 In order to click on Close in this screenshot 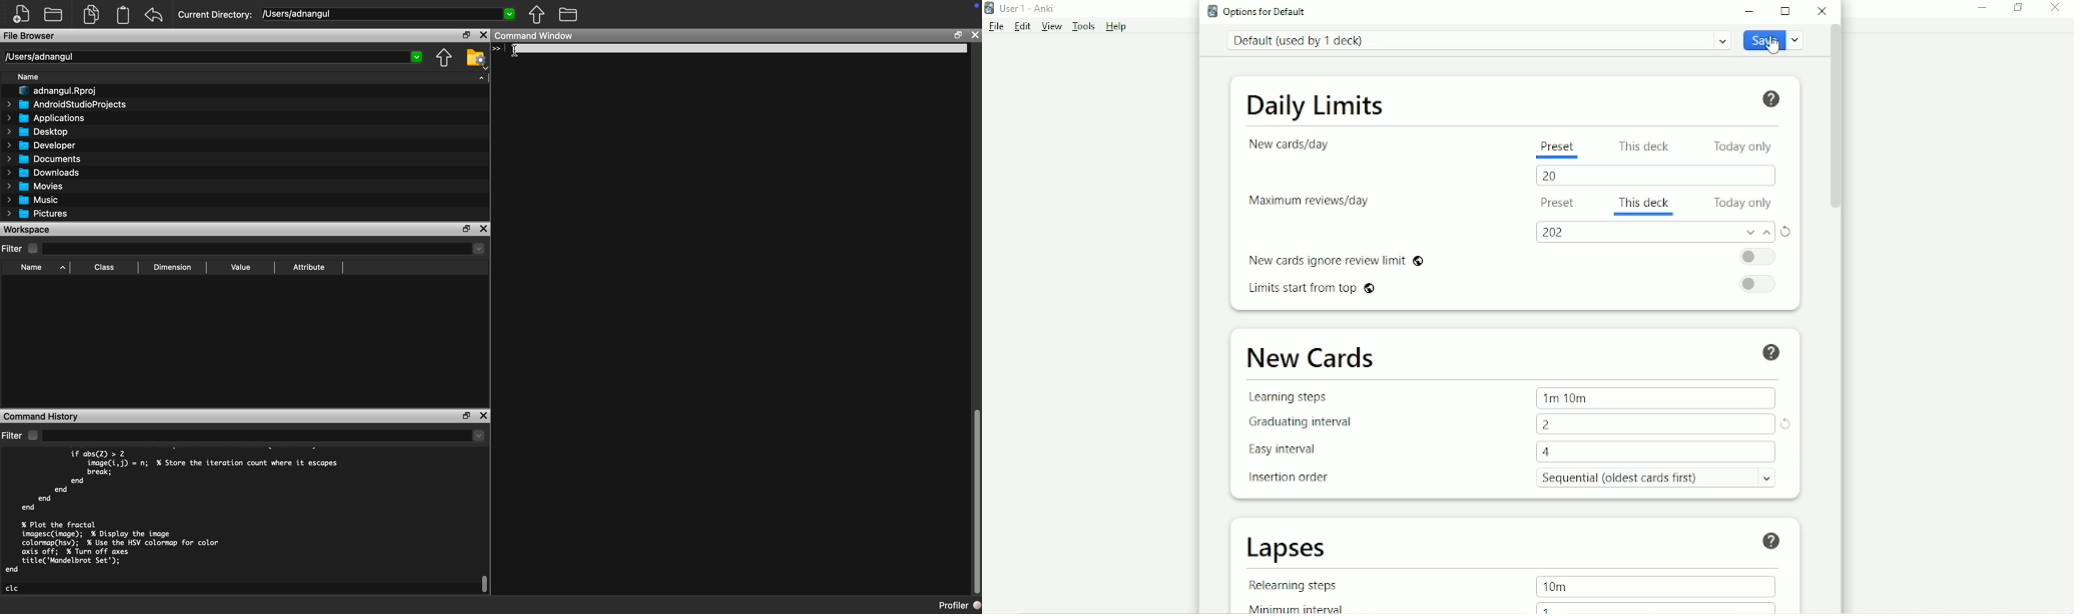, I will do `click(1822, 11)`.